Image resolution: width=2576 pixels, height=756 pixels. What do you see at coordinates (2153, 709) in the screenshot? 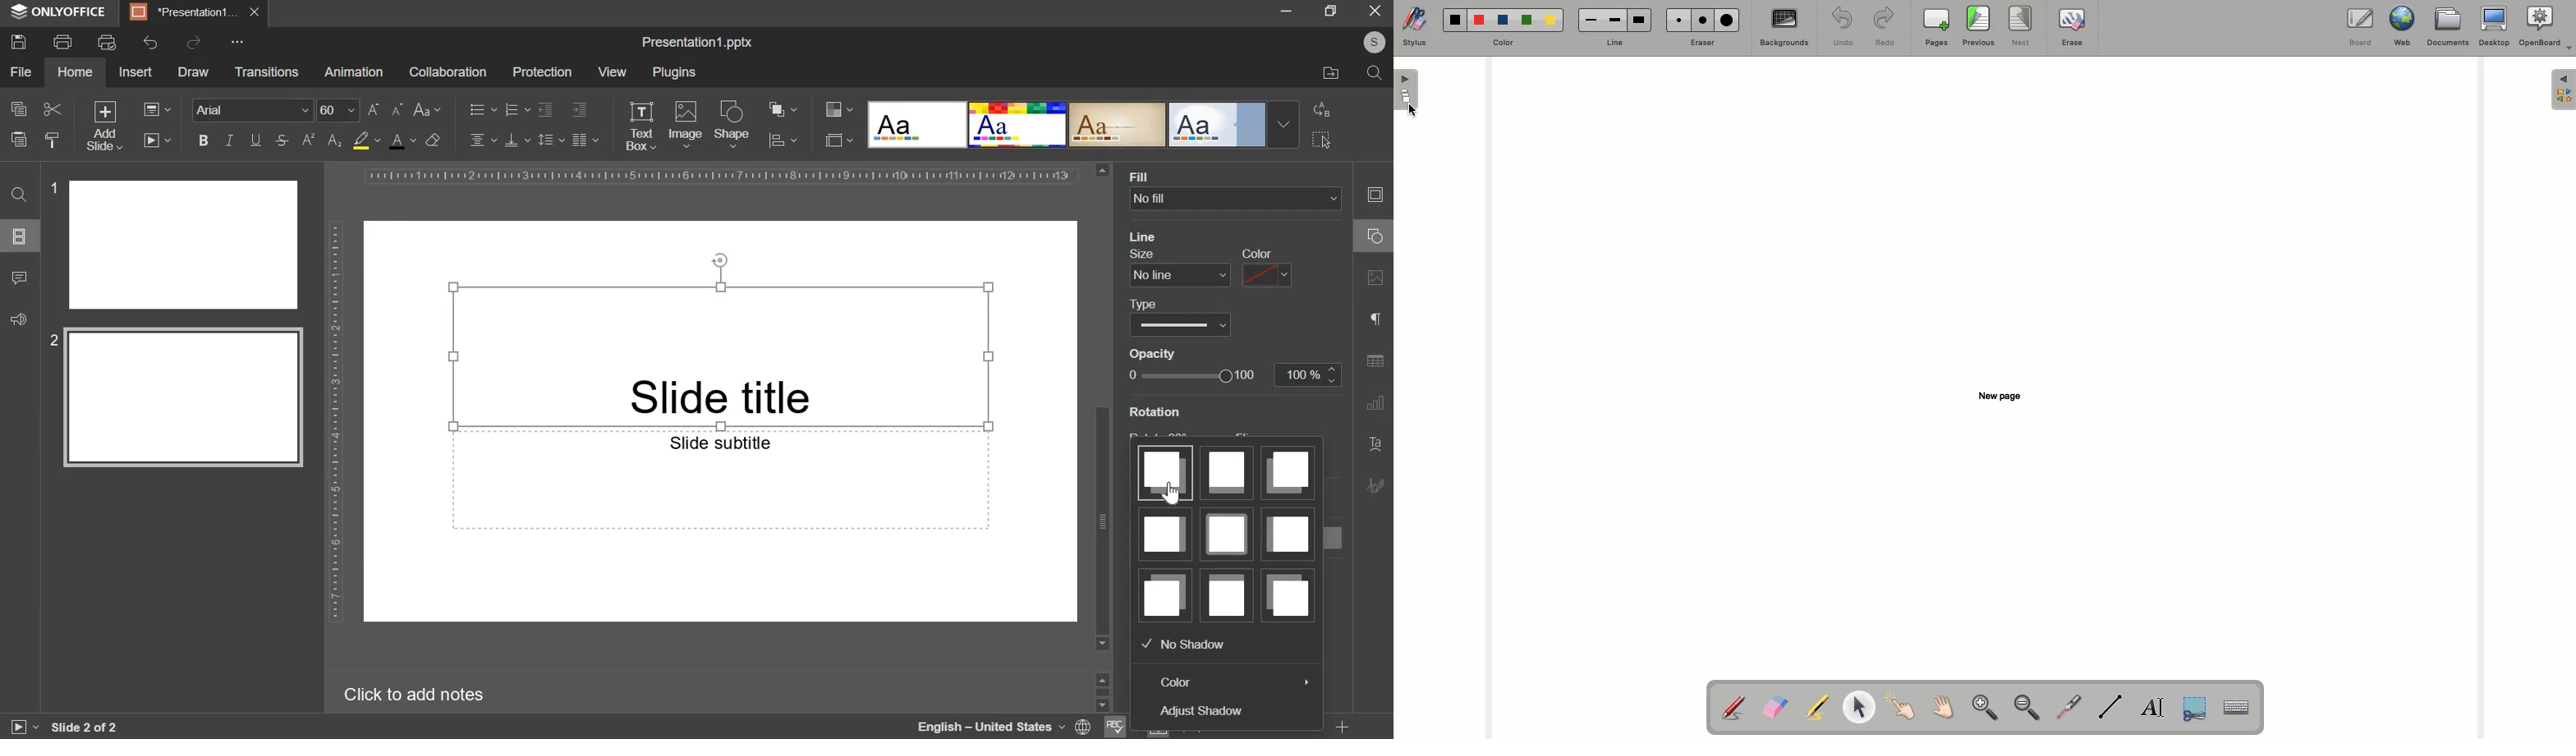
I see `Write text` at bounding box center [2153, 709].